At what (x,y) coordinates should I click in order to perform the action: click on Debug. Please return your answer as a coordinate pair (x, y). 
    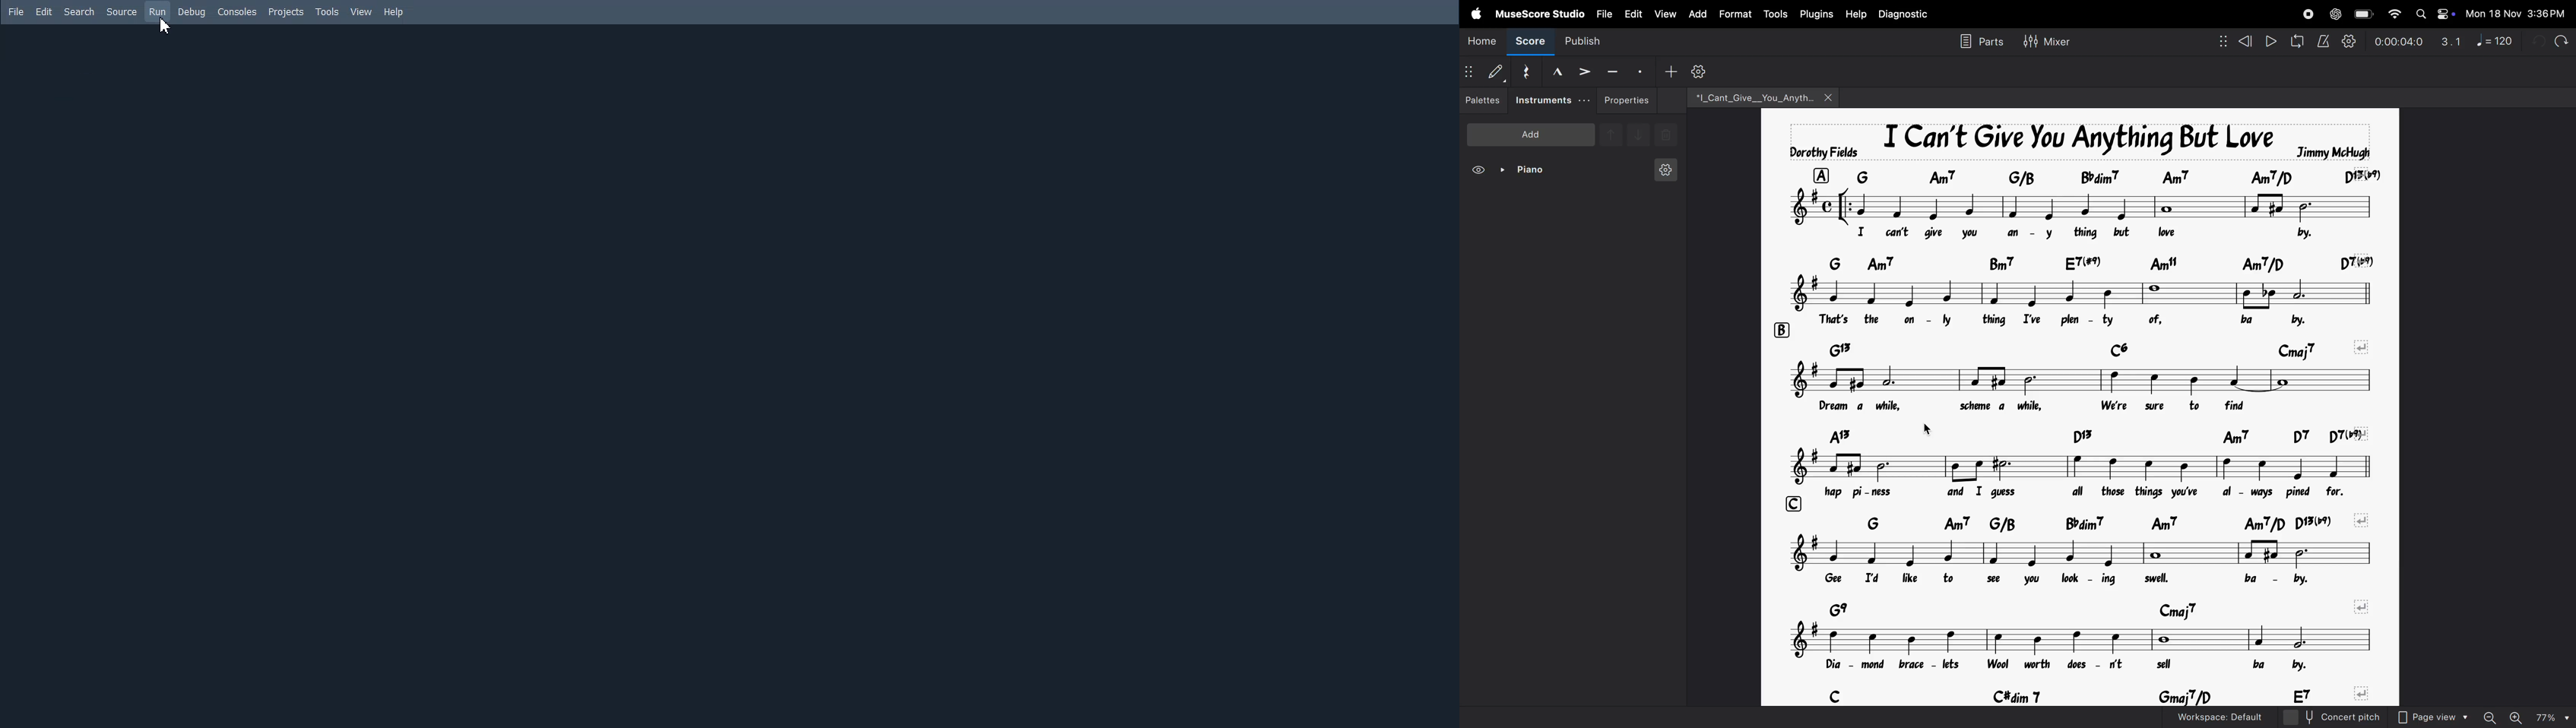
    Looking at the image, I should click on (192, 11).